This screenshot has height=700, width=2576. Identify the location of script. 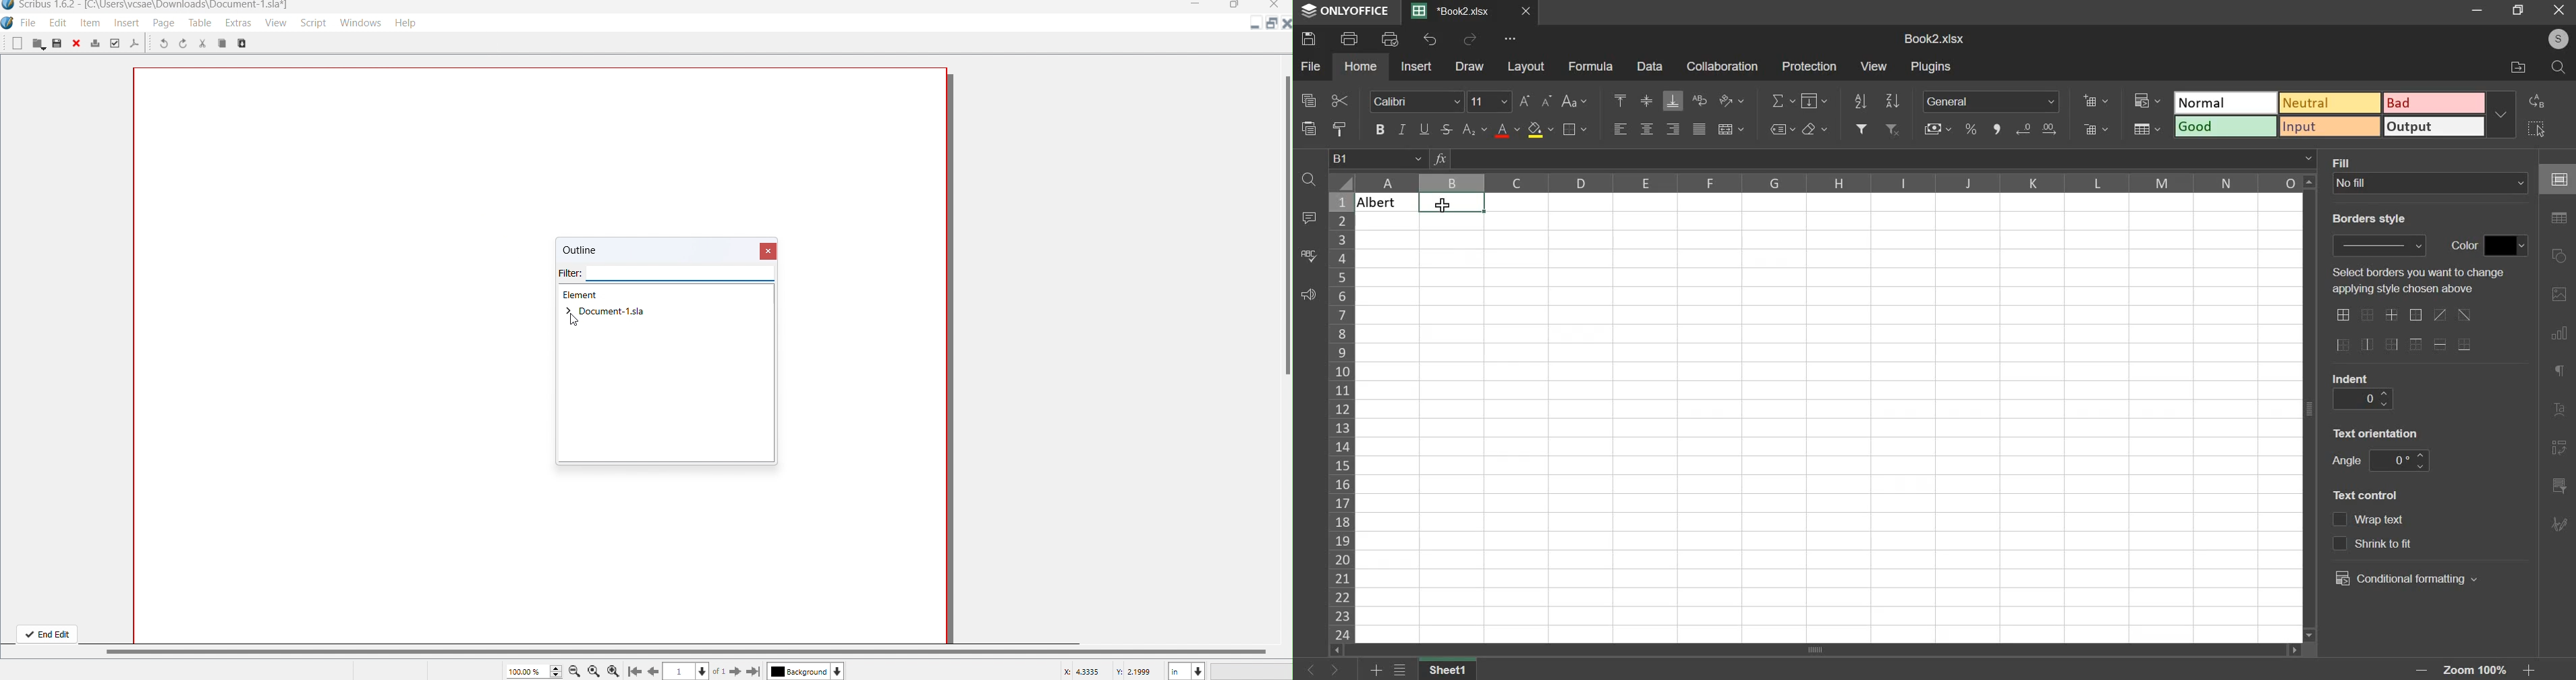
(312, 23).